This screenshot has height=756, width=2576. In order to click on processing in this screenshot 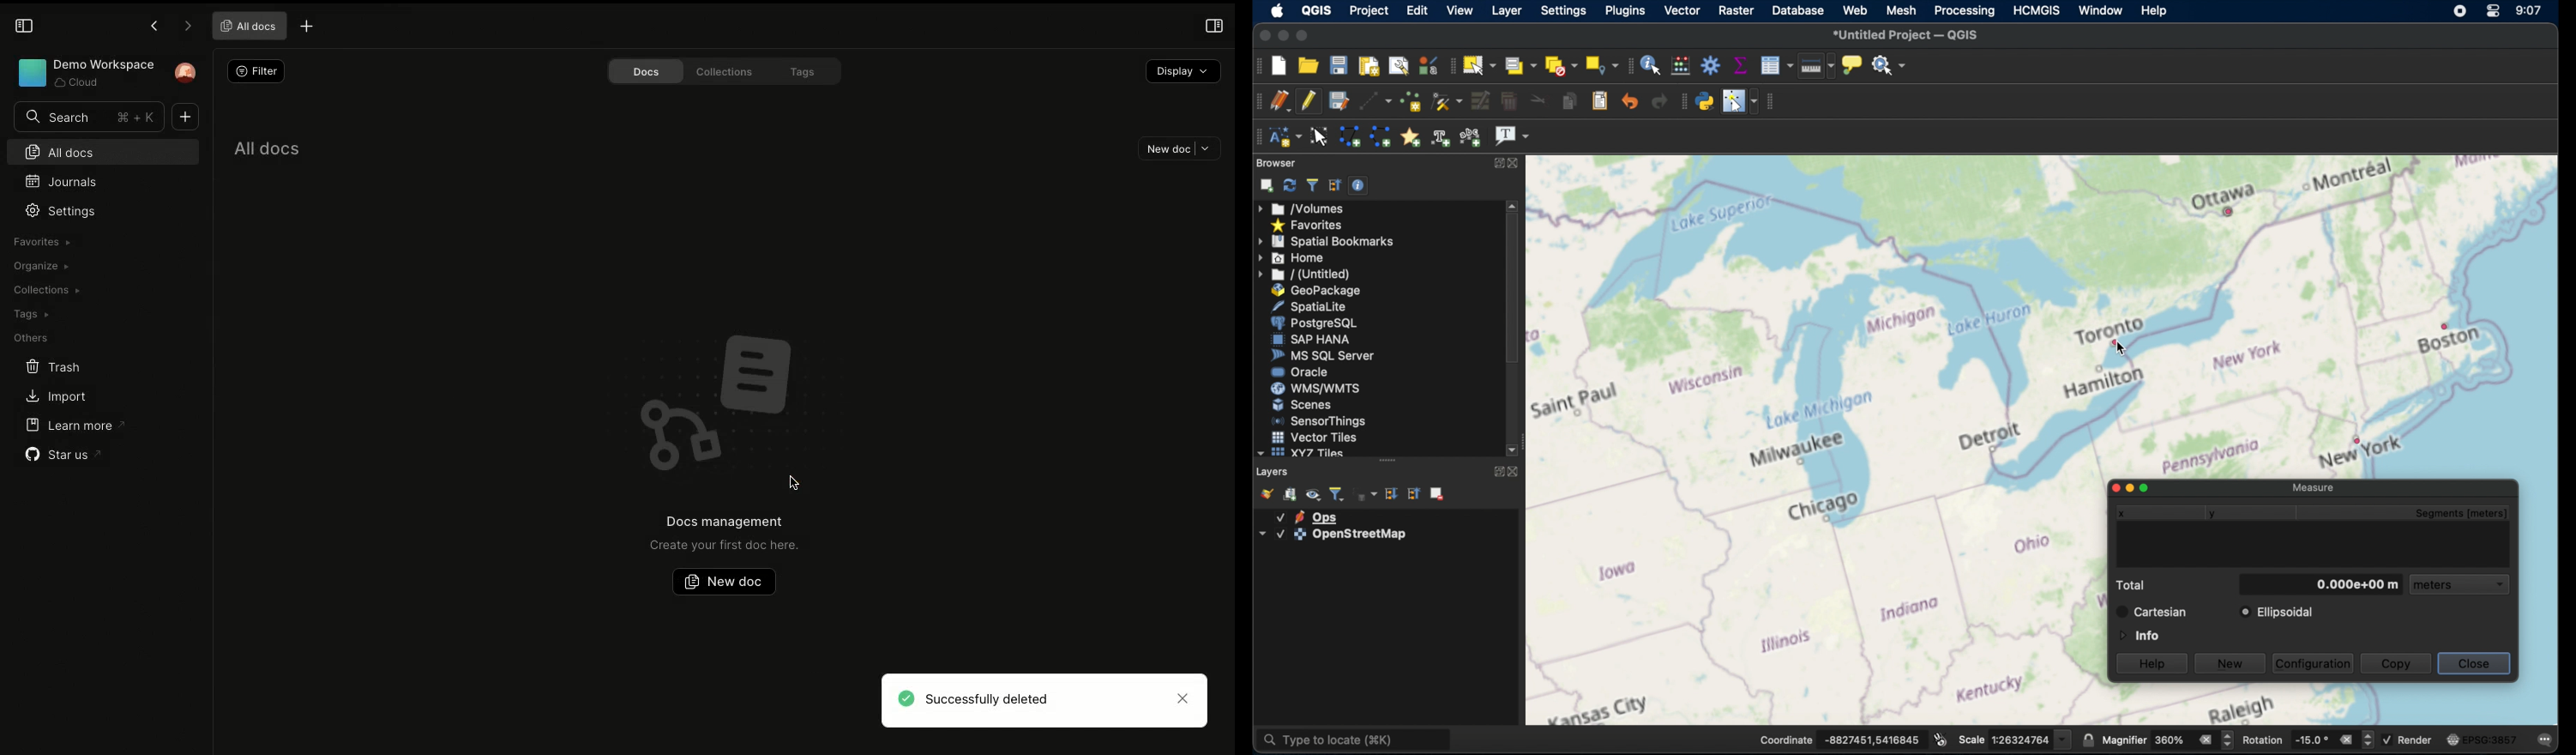, I will do `click(1965, 11)`.